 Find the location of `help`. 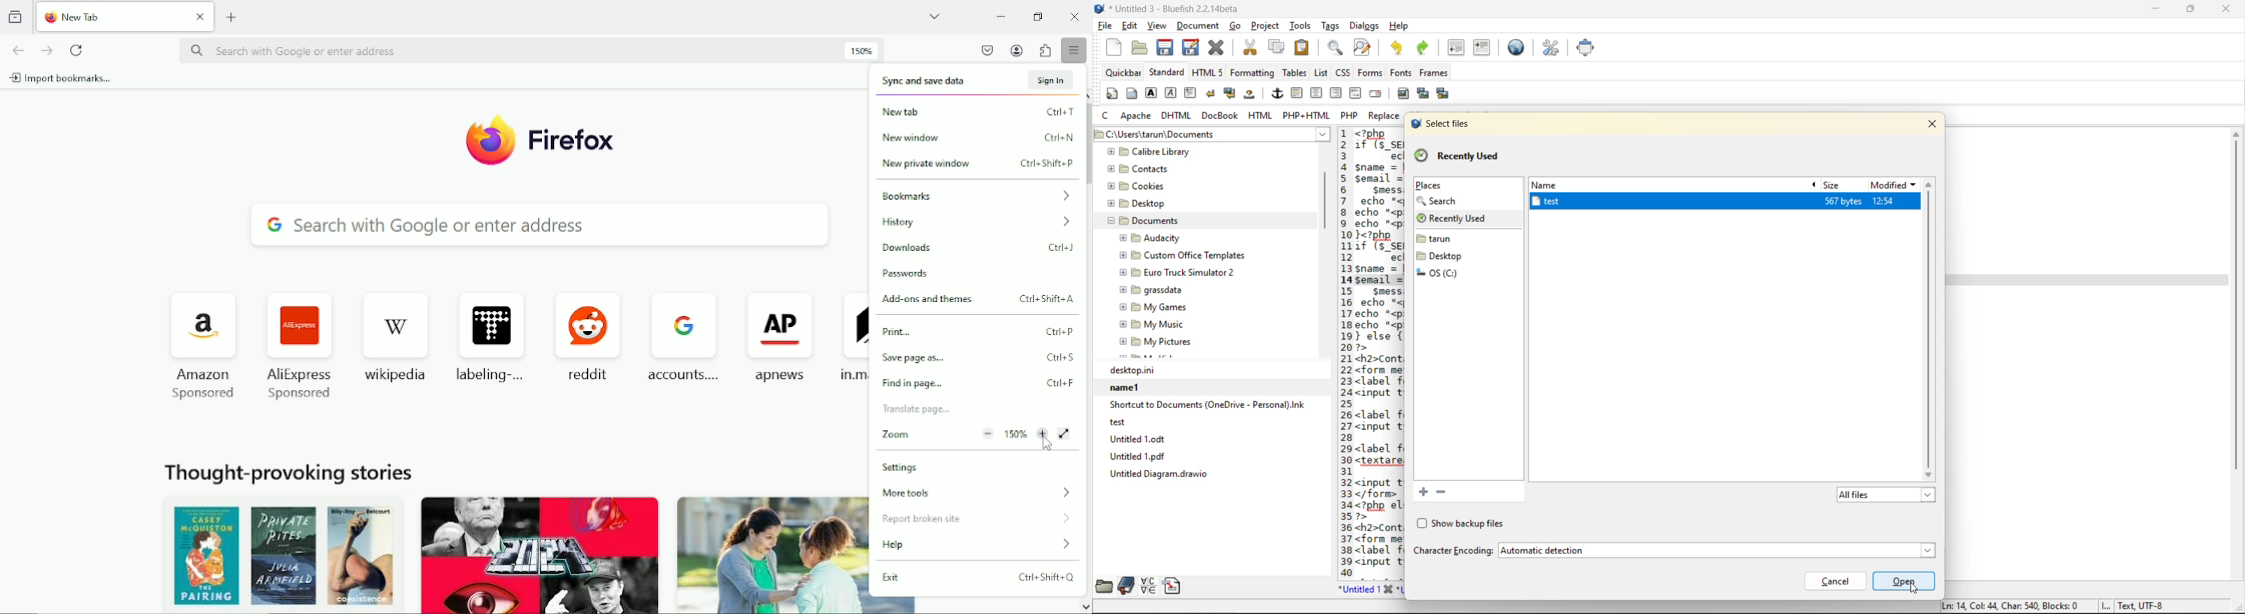

help is located at coordinates (1398, 26).